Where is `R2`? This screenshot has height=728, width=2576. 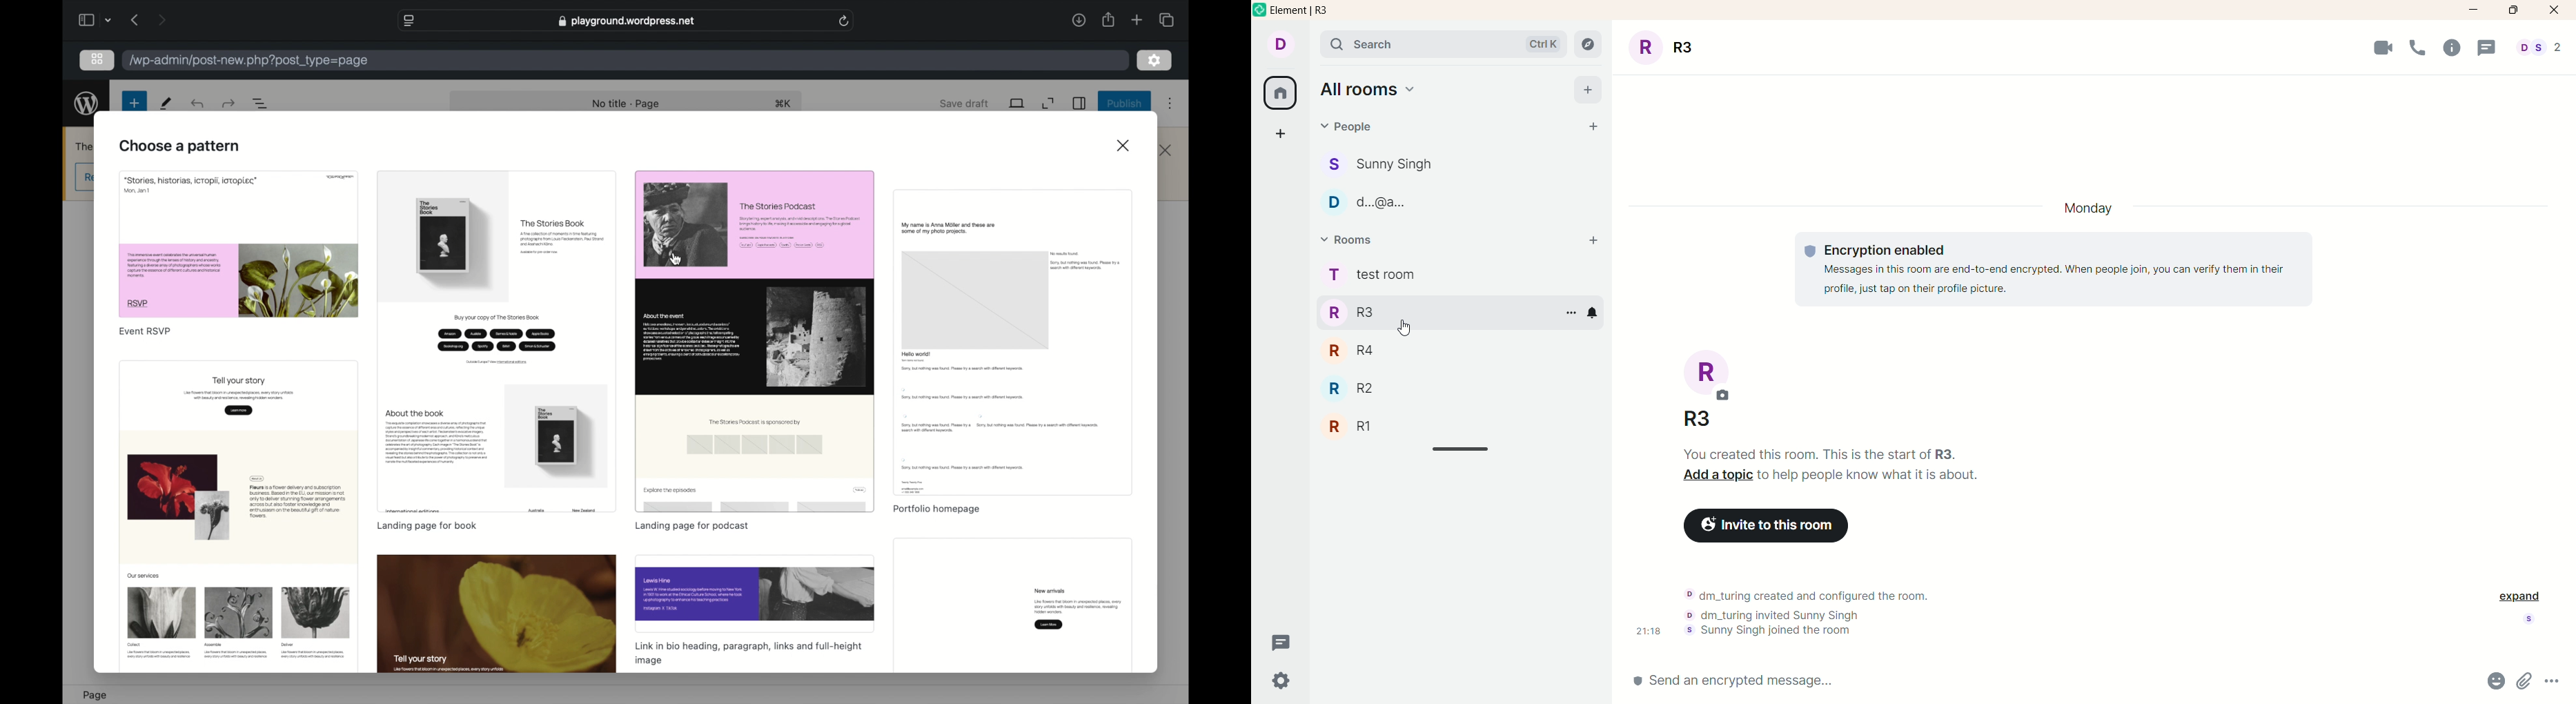 R2 is located at coordinates (1359, 390).